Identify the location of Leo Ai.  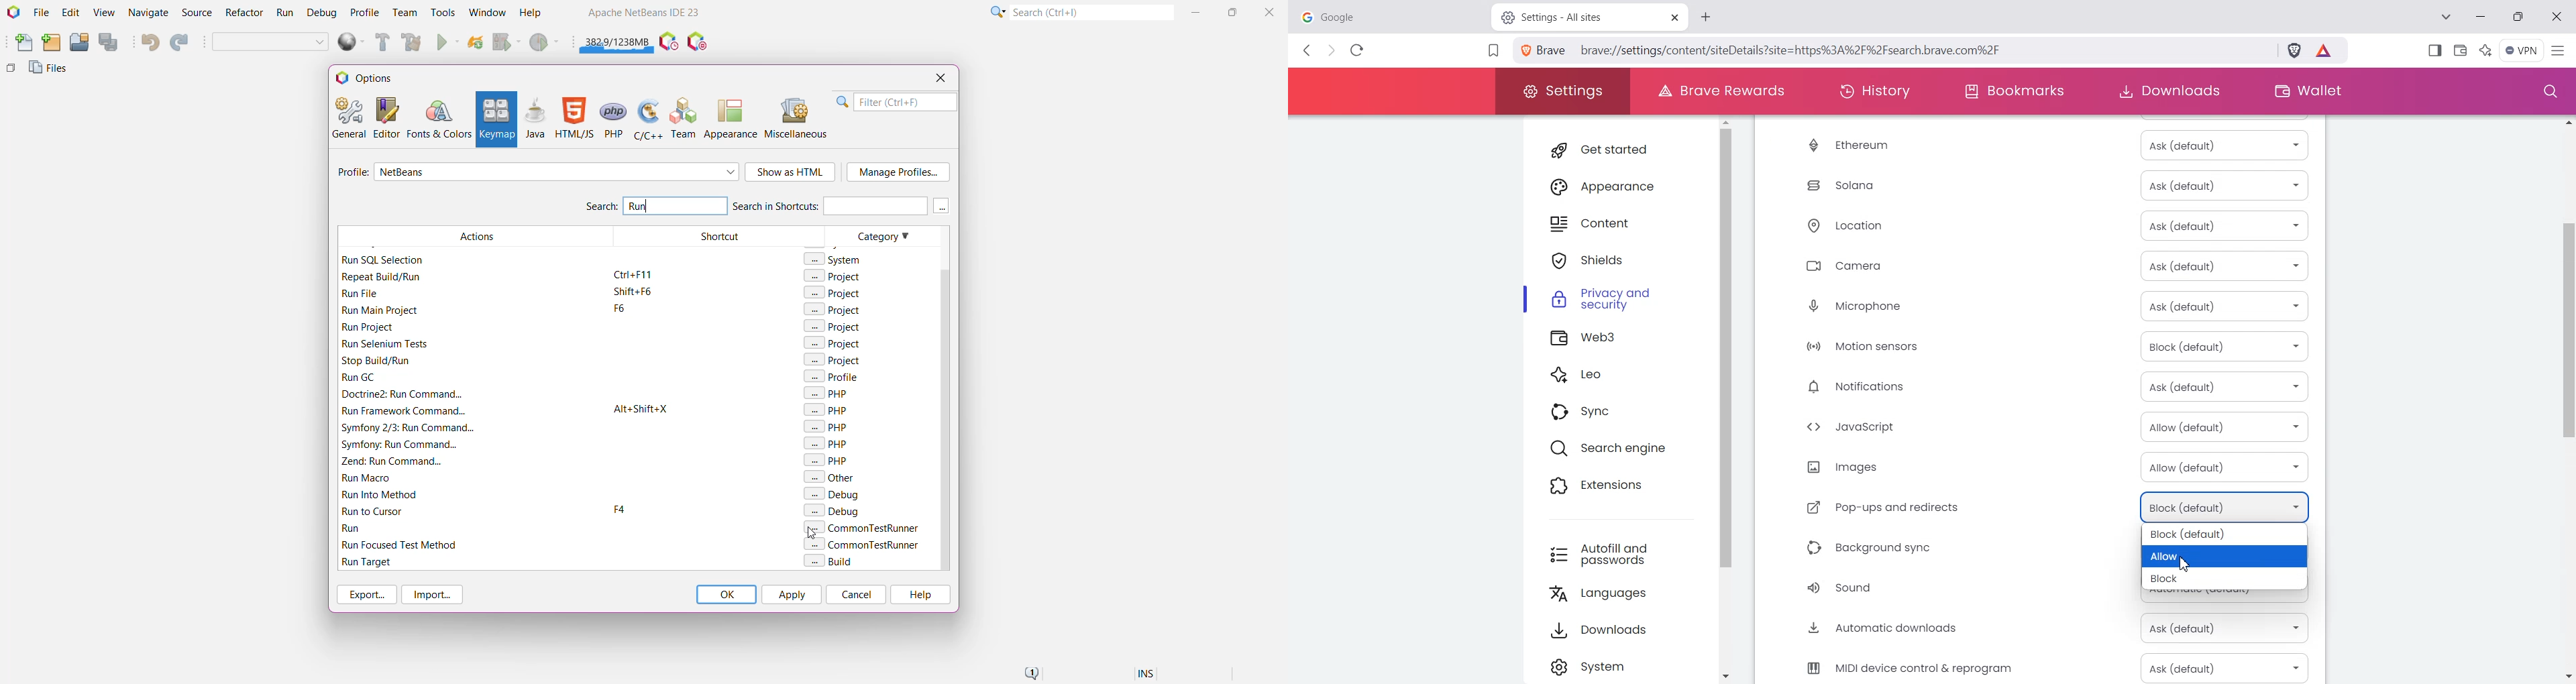
(2485, 49).